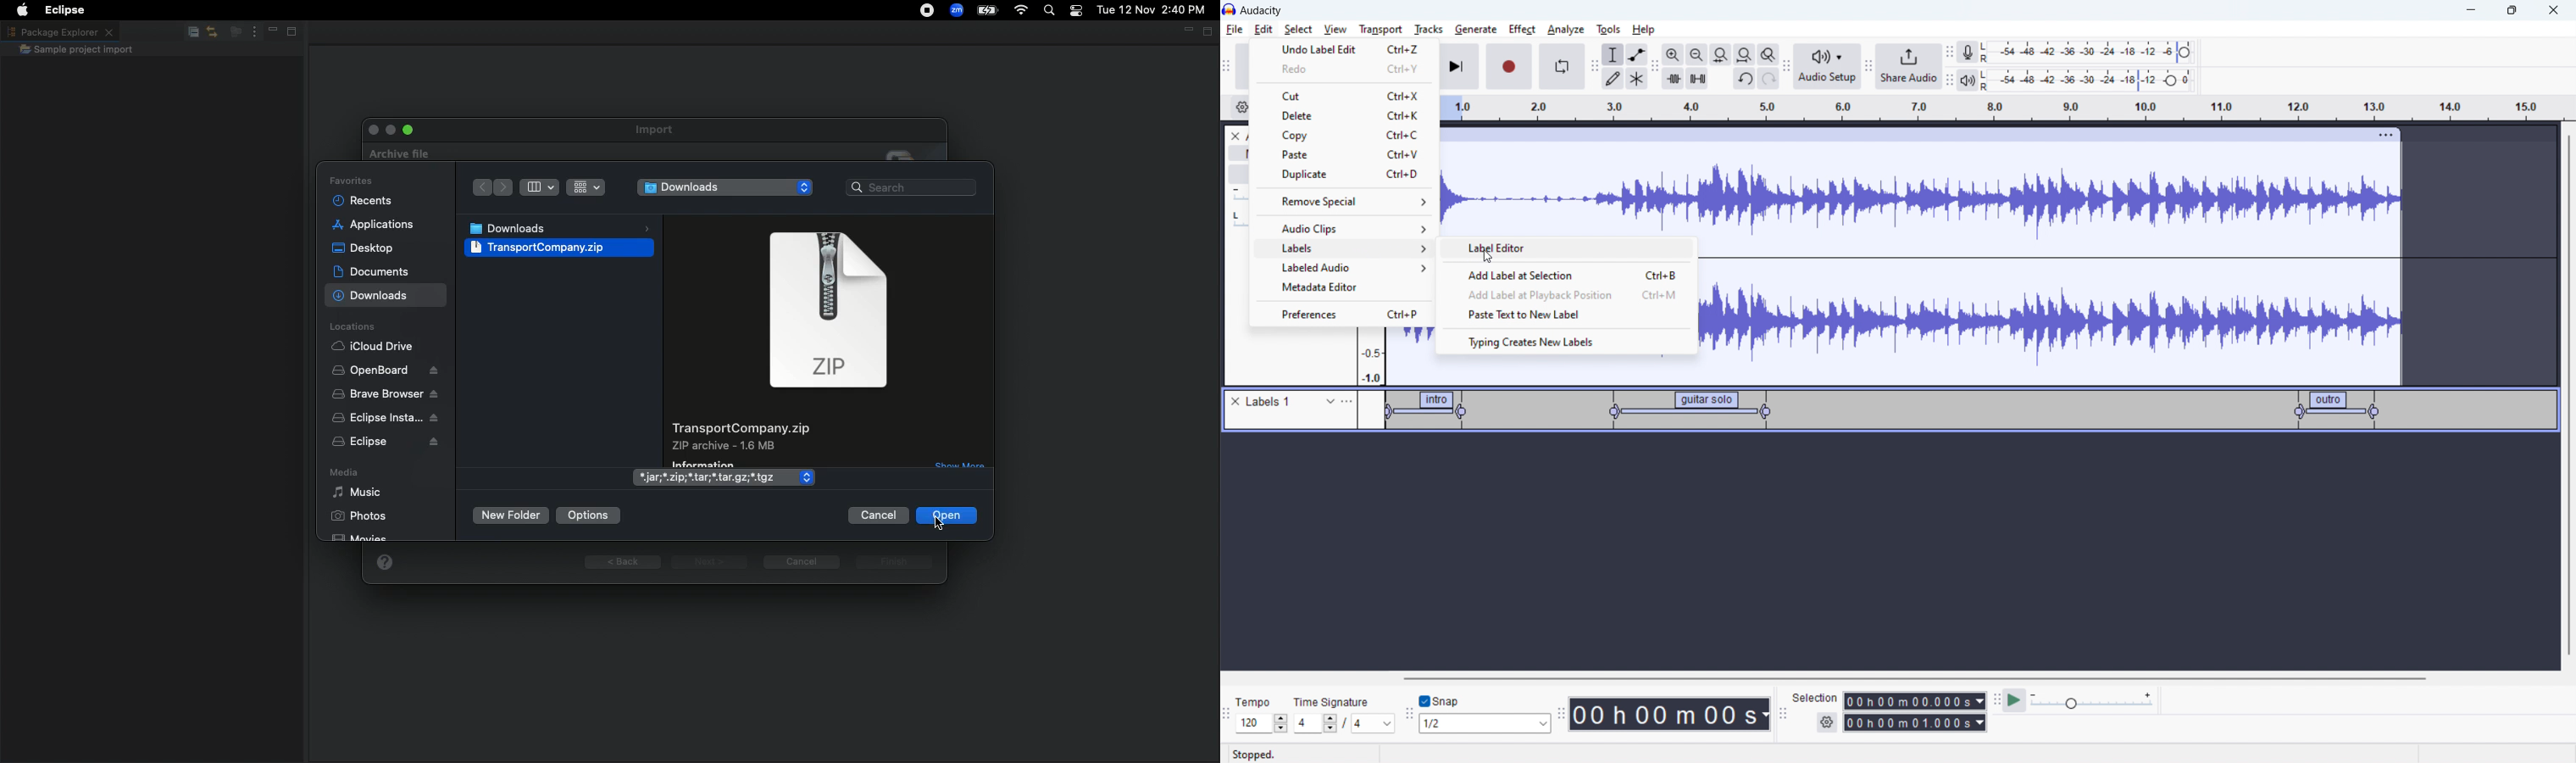  I want to click on label 2, so click(1683, 411).